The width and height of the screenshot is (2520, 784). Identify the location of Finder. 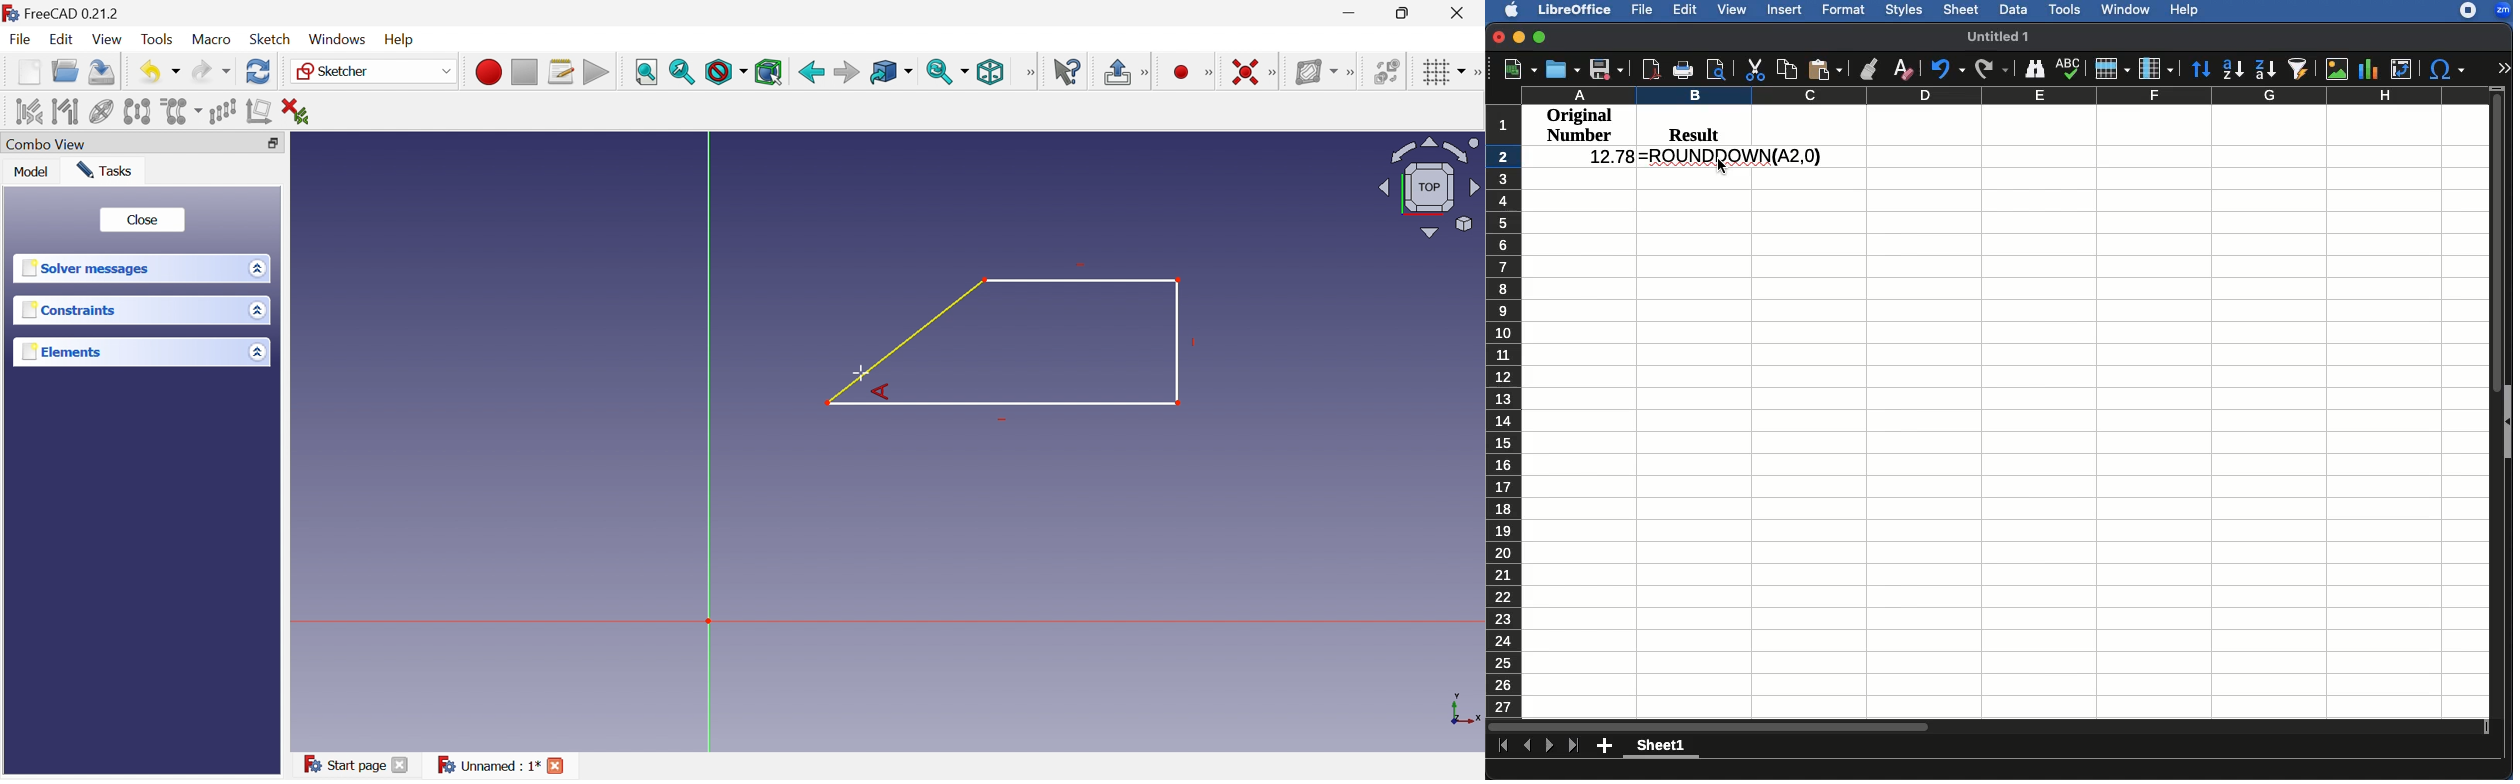
(2036, 70).